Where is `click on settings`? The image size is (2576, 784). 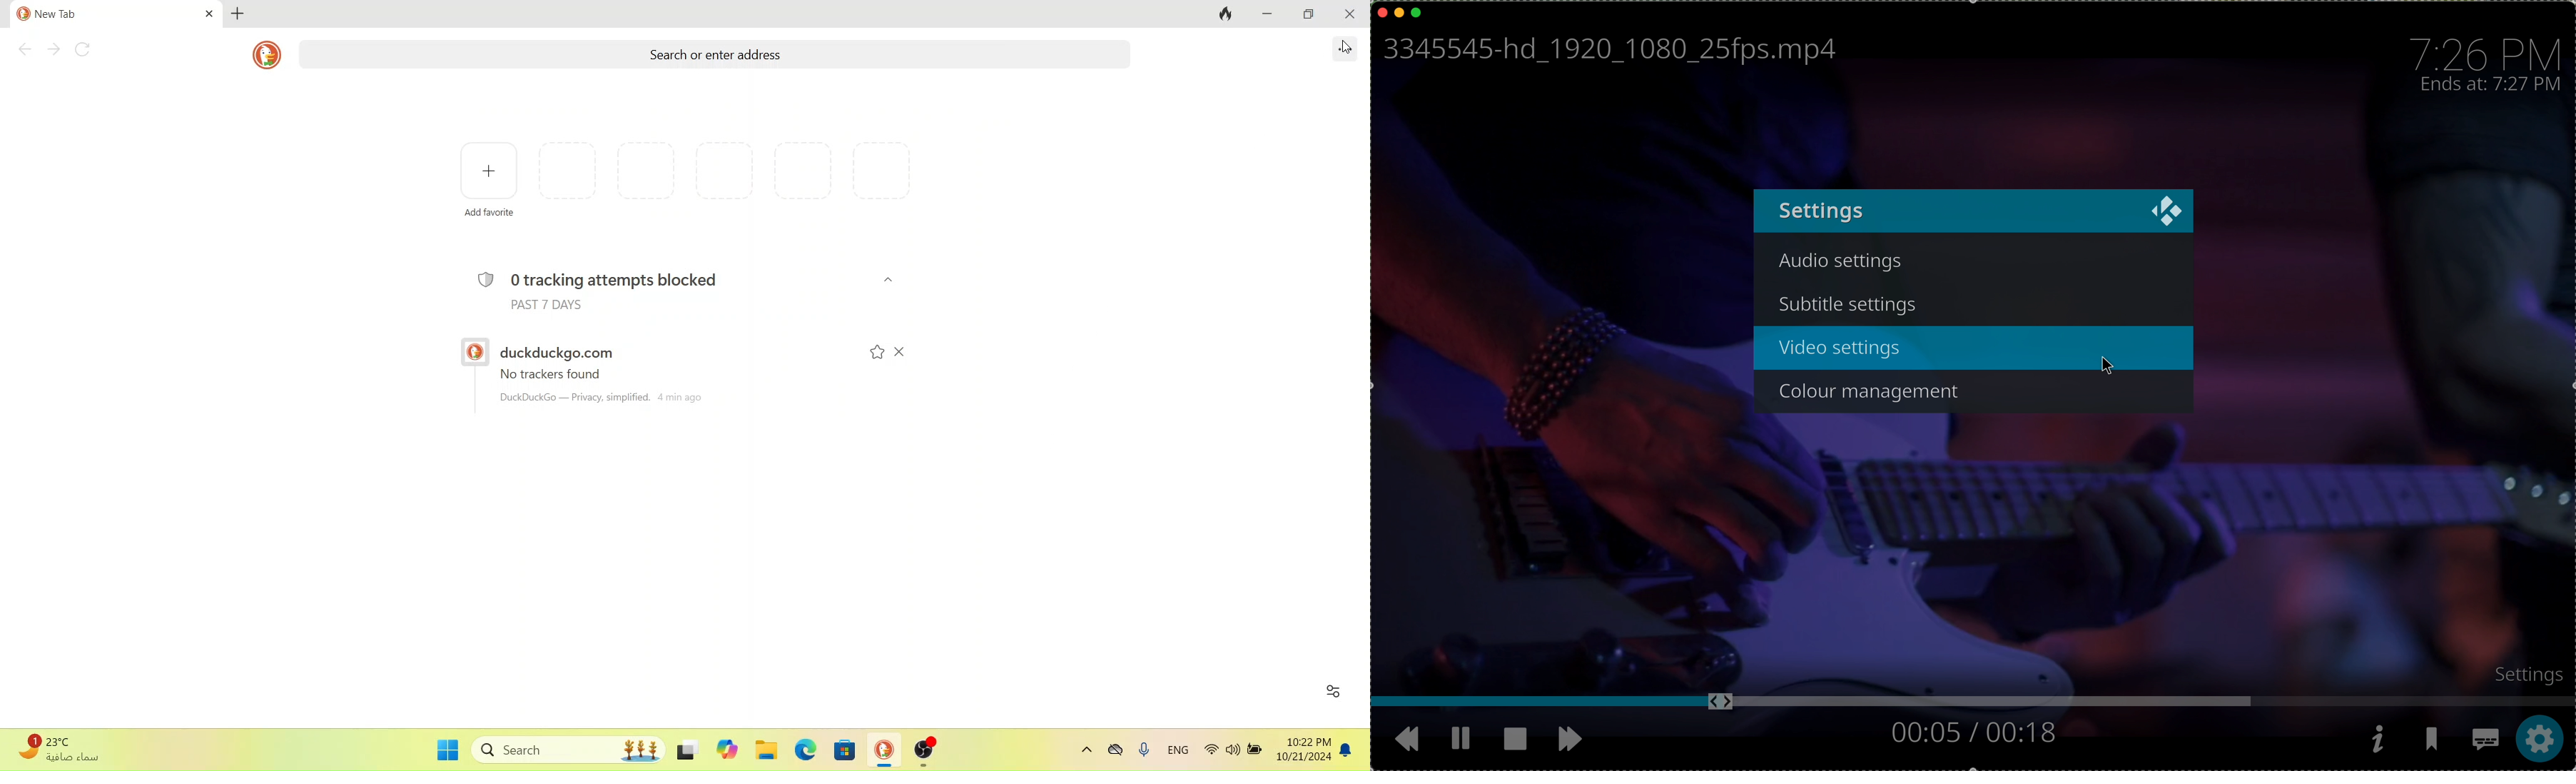
click on settings is located at coordinates (2539, 739).